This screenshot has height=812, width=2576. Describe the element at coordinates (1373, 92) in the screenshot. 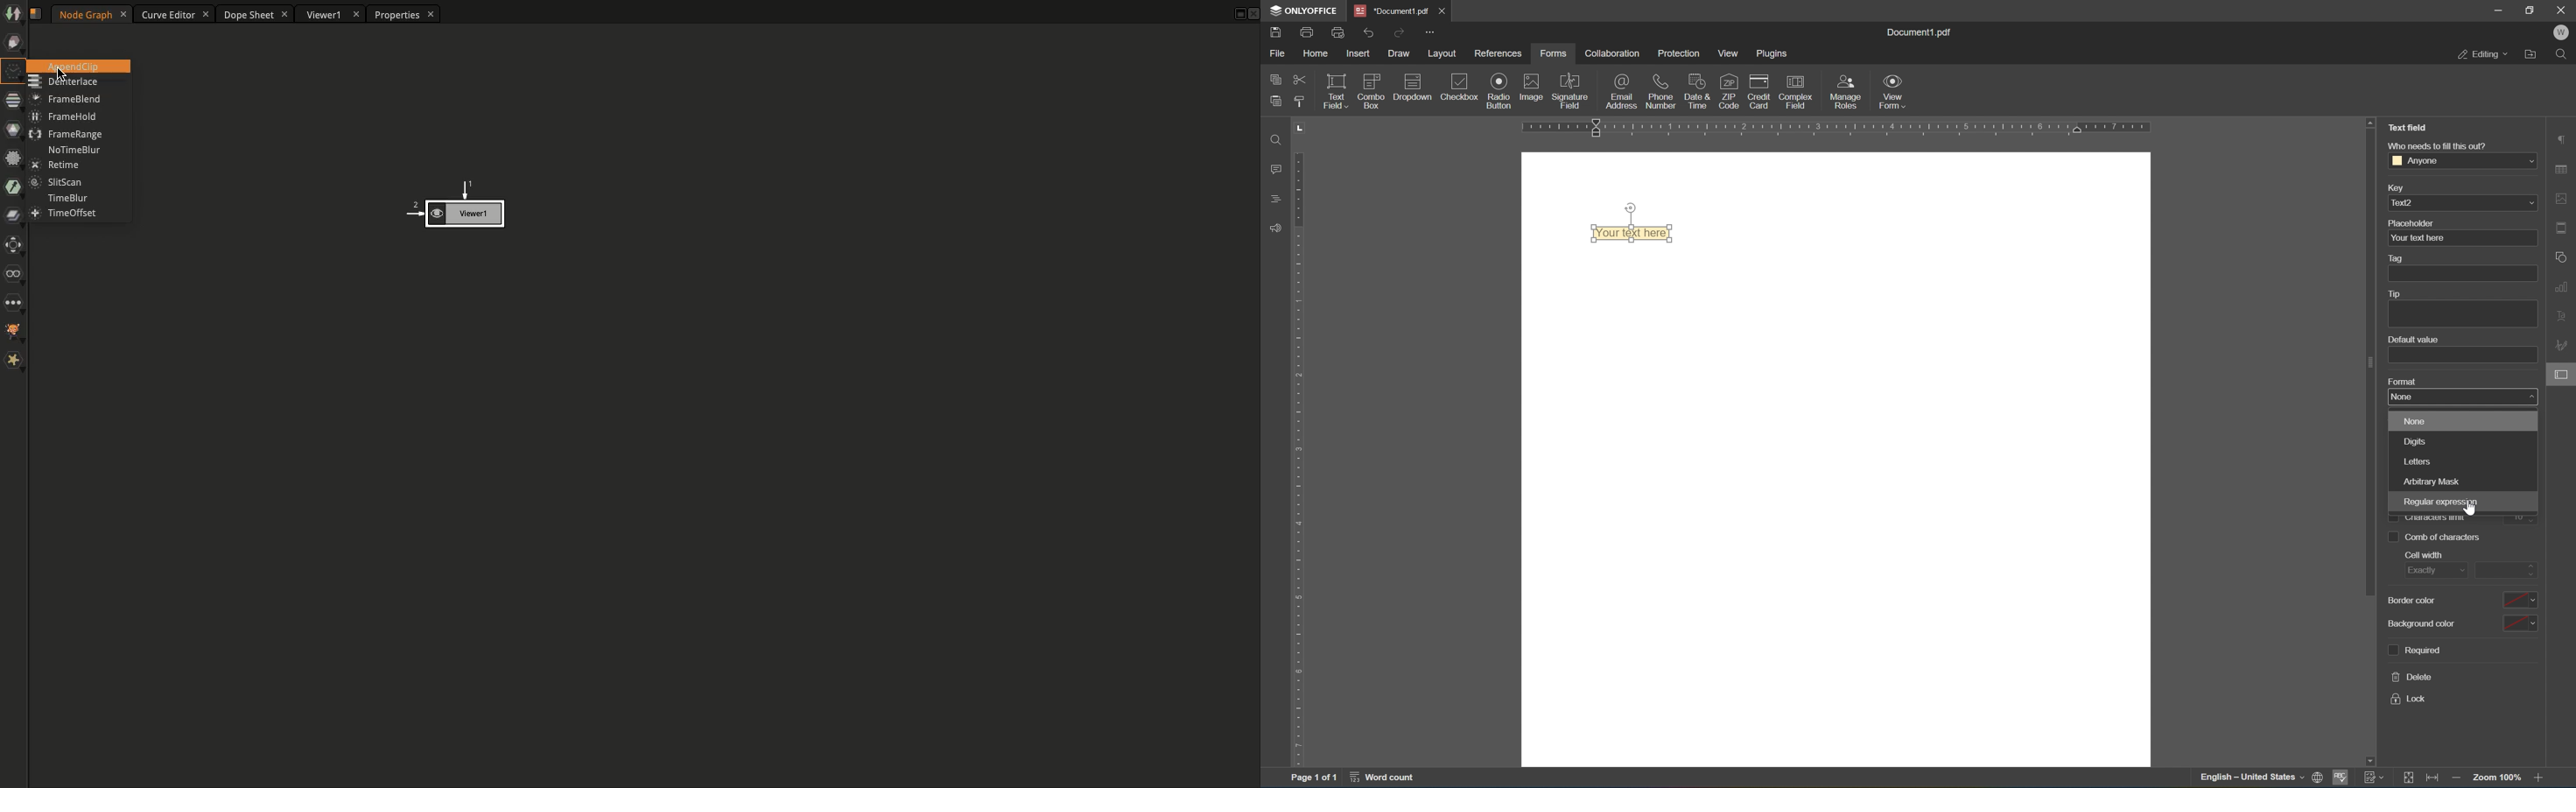

I see `combo box` at that location.